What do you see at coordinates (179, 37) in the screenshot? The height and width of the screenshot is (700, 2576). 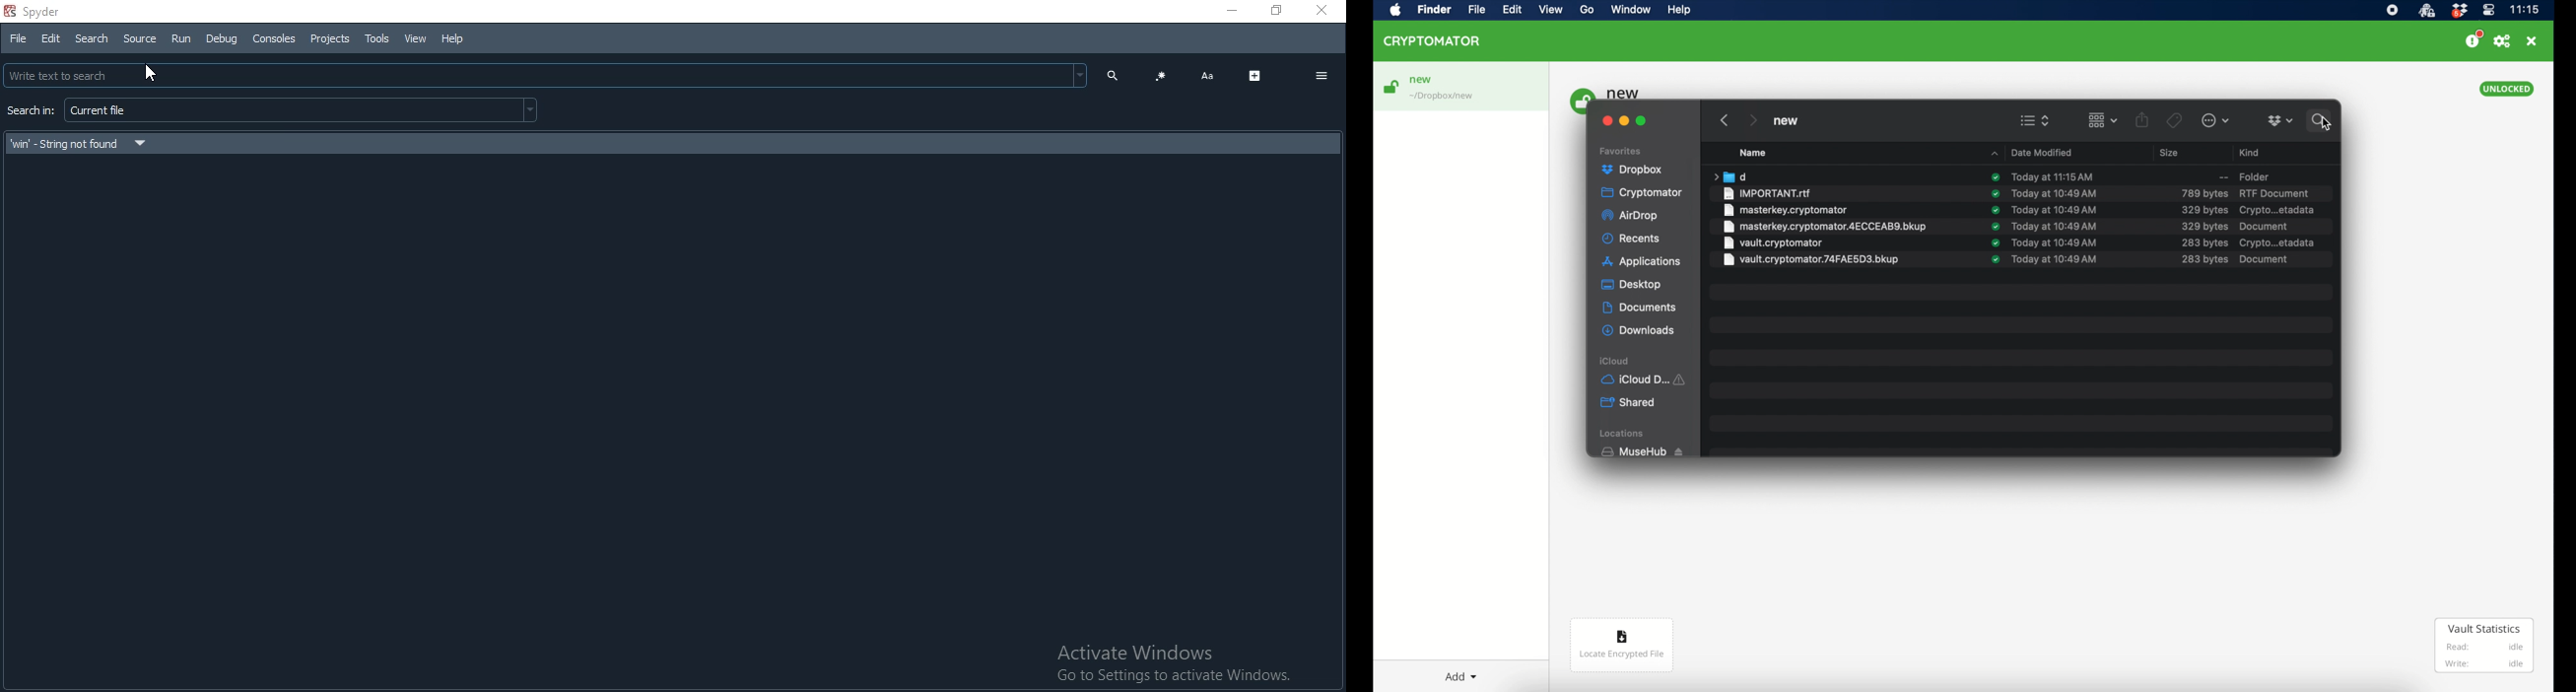 I see `Run` at bounding box center [179, 37].